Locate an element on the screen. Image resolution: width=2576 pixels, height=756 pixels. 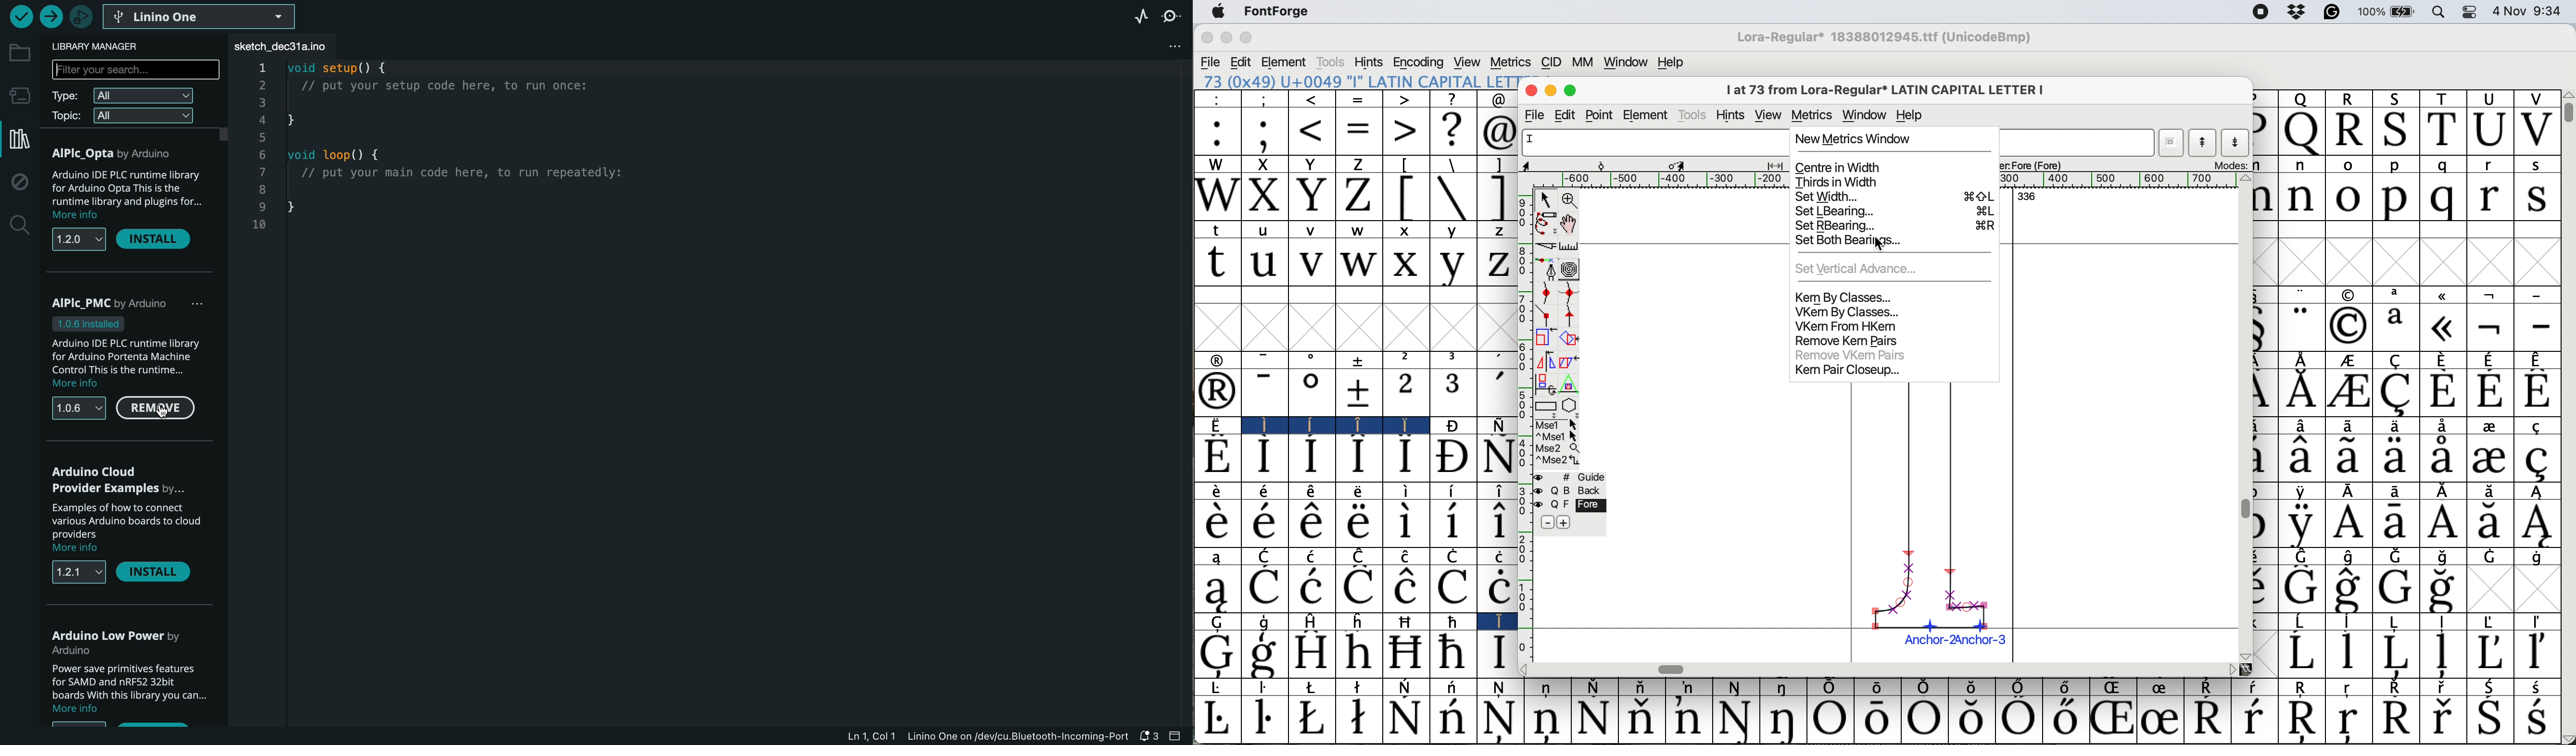
Symbol is located at coordinates (1736, 720).